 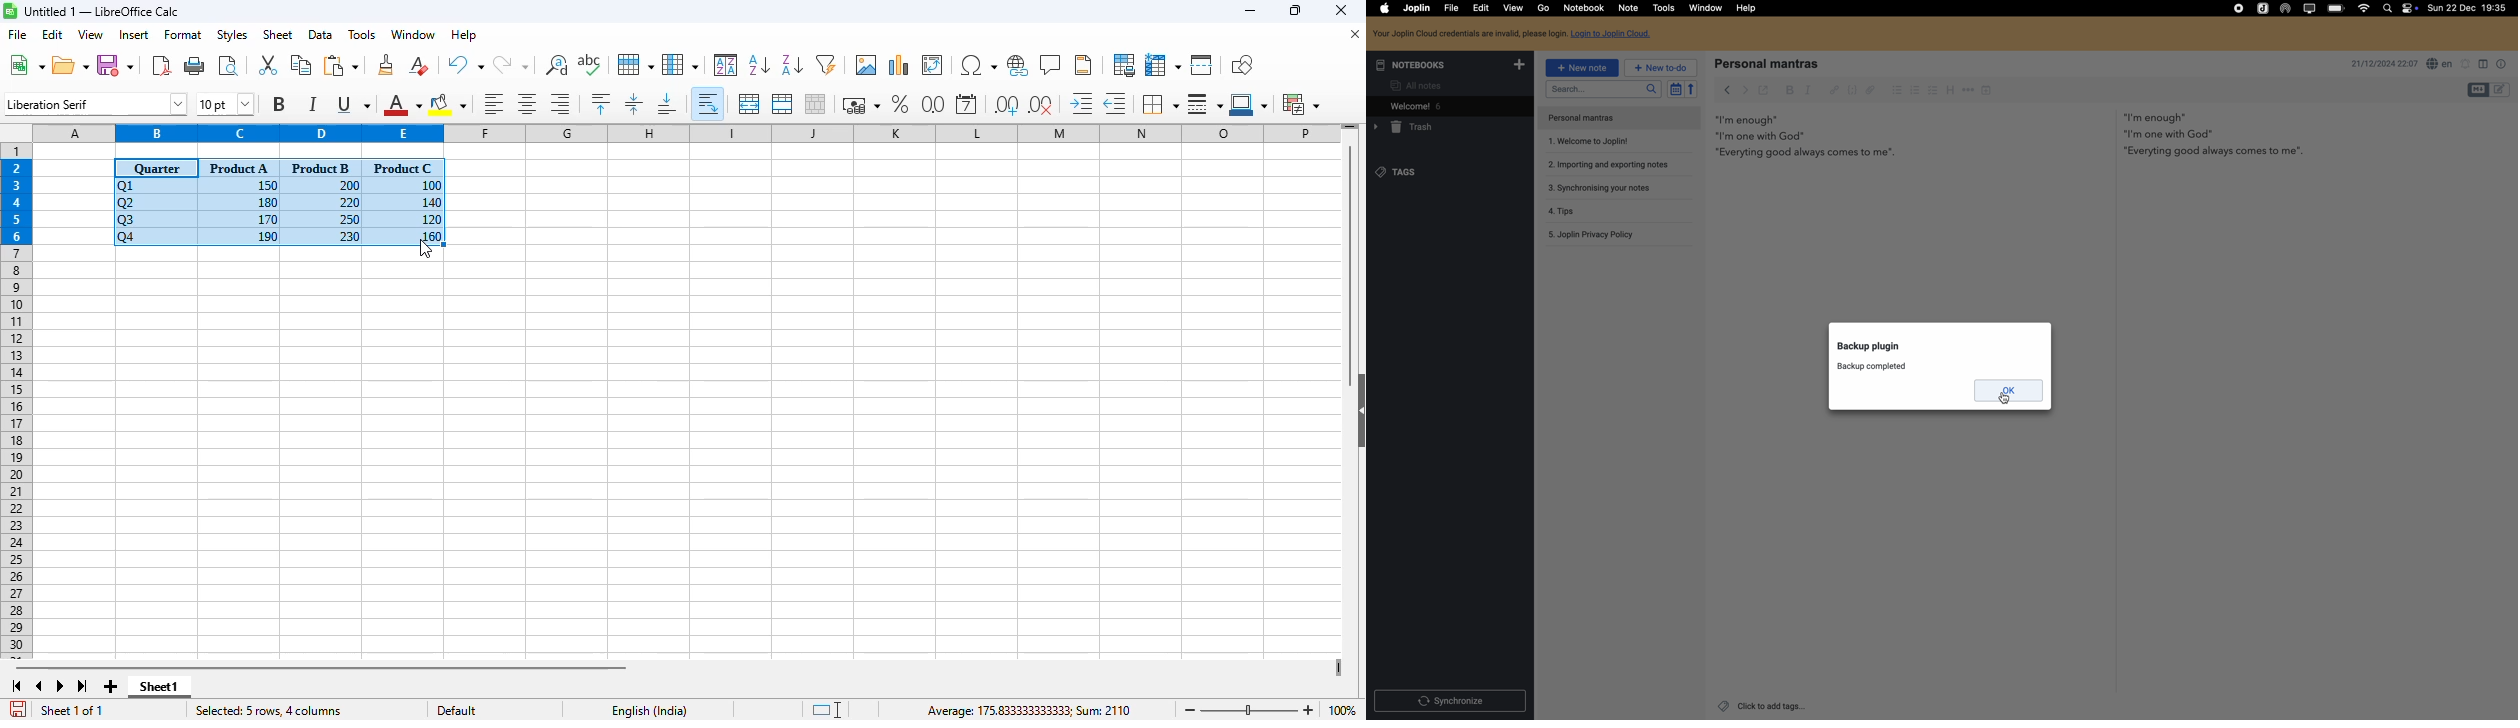 What do you see at coordinates (2410, 9) in the screenshot?
I see `controls` at bounding box center [2410, 9].